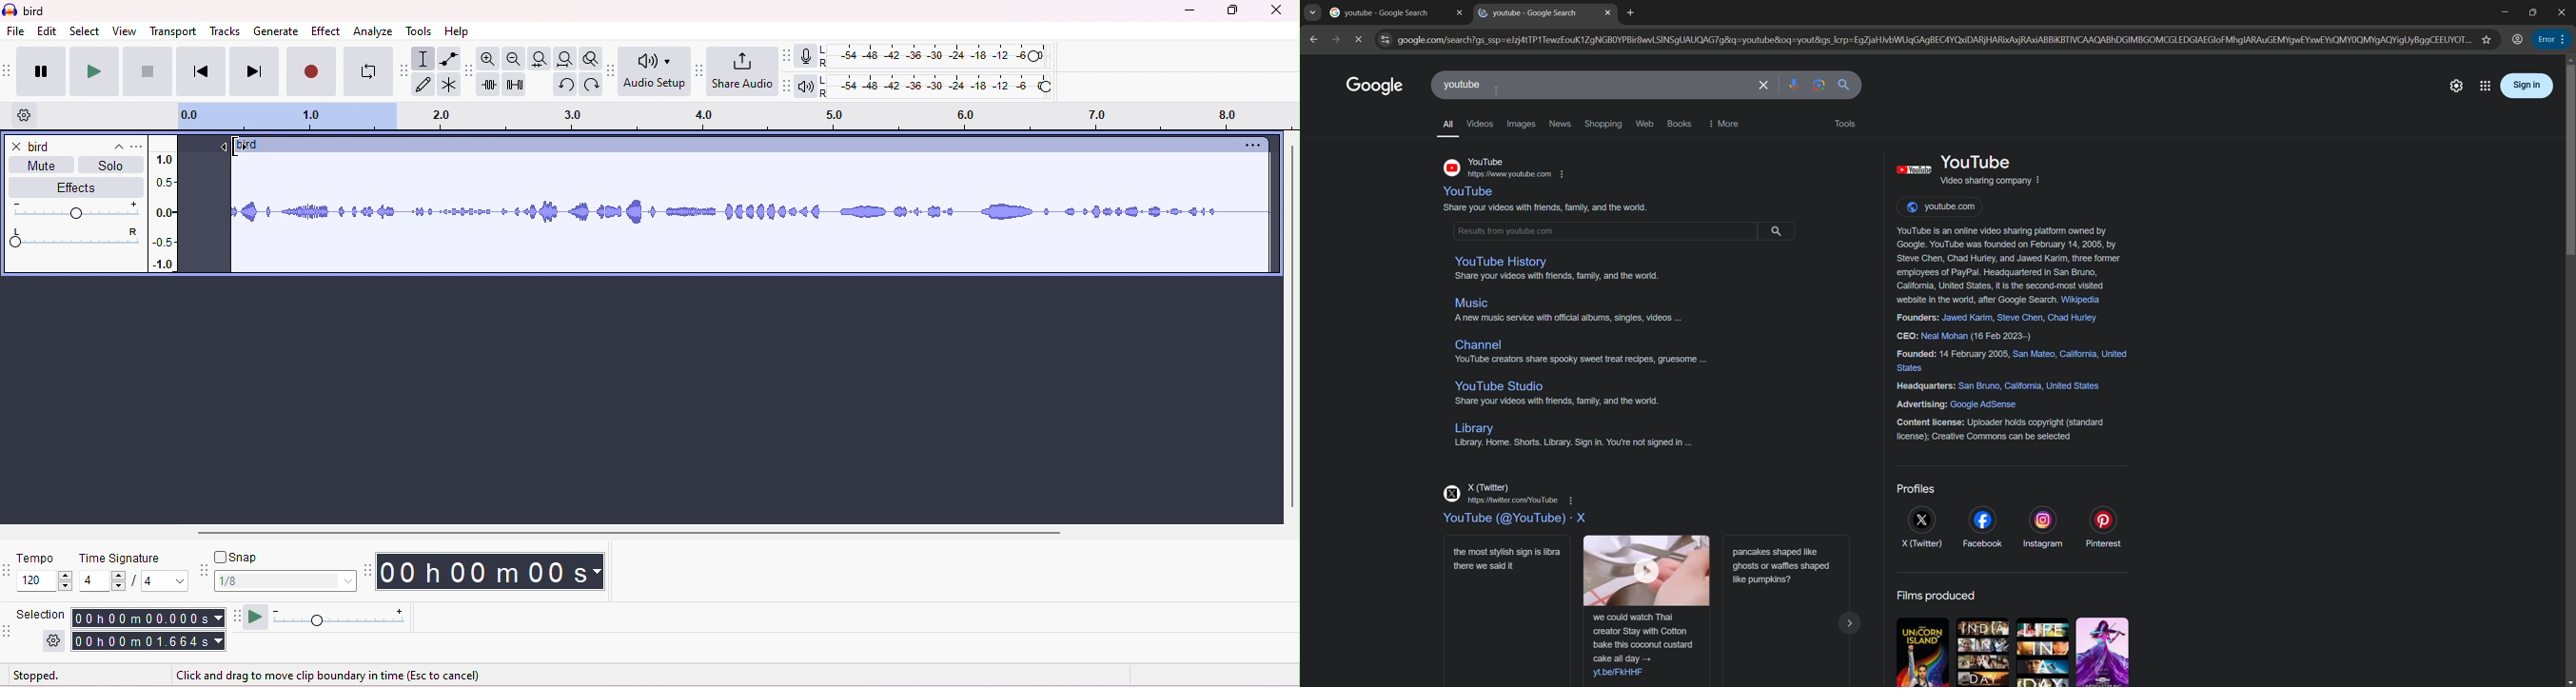 This screenshot has height=700, width=2576. Describe the element at coordinates (9, 71) in the screenshot. I see `transport tool` at that location.